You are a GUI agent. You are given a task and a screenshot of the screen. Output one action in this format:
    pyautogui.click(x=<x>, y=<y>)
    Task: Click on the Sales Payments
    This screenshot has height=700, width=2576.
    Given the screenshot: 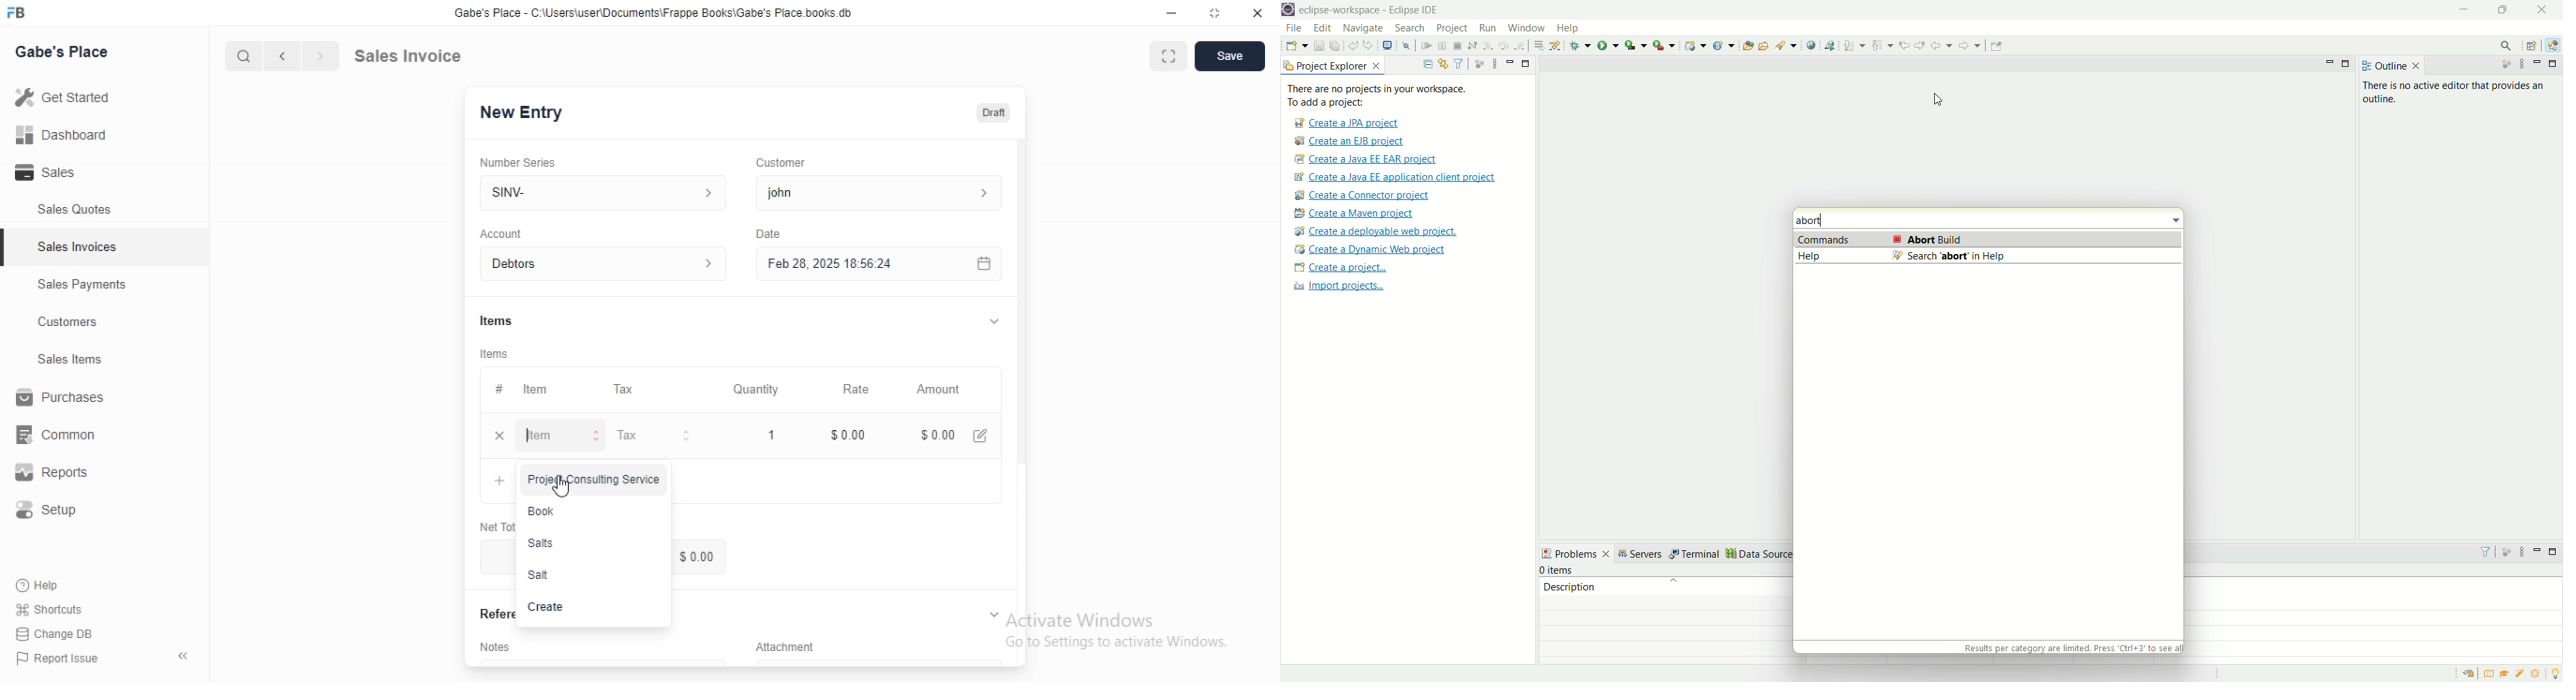 What is the action you would take?
    pyautogui.click(x=77, y=285)
    